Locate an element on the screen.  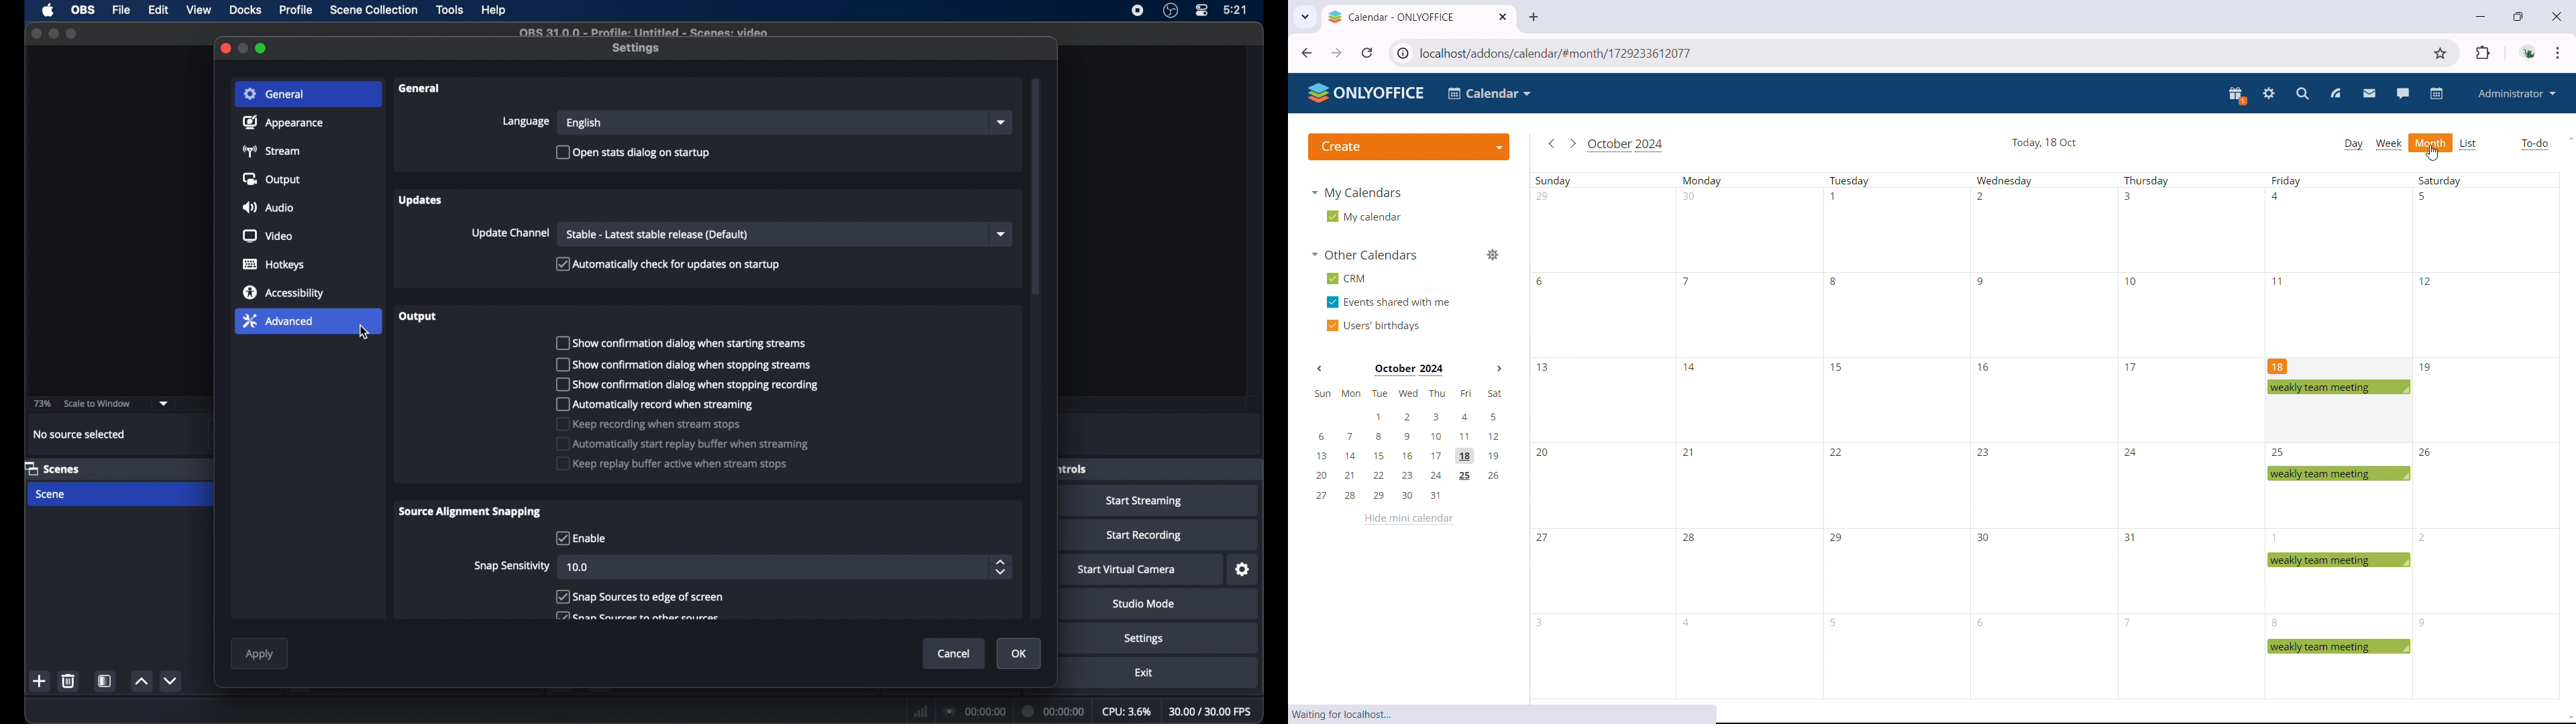
duration is located at coordinates (1055, 710).